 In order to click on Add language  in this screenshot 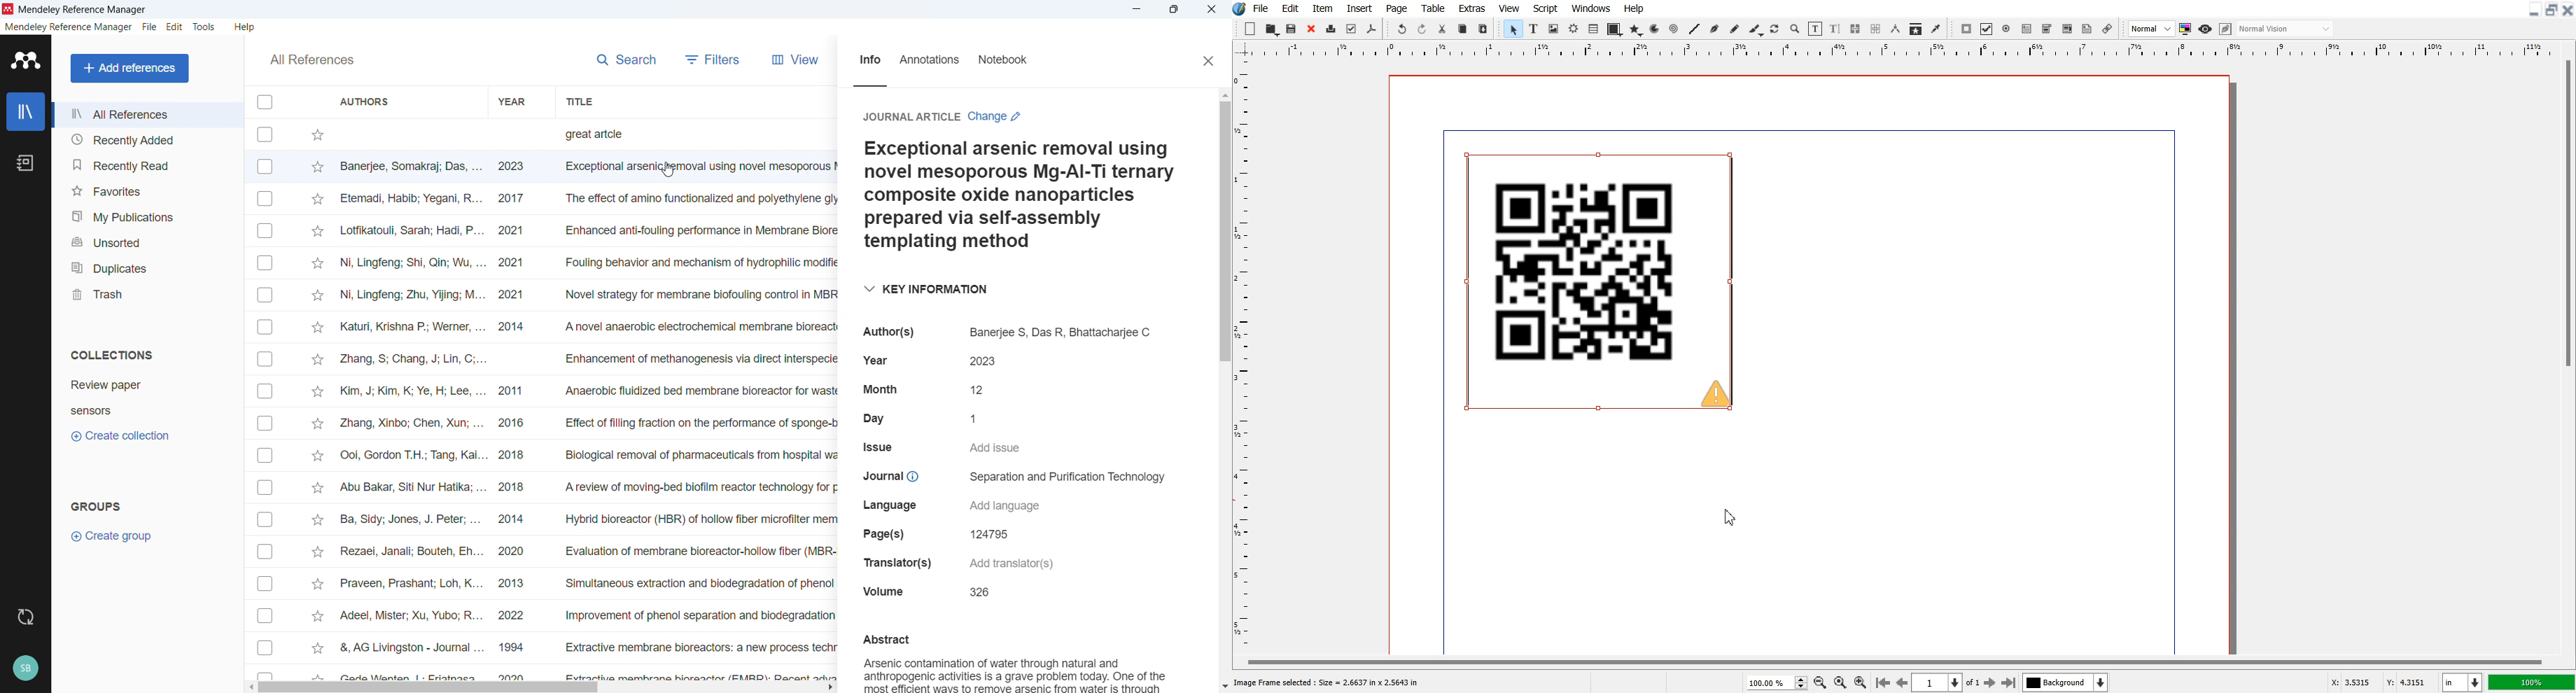, I will do `click(1004, 506)`.